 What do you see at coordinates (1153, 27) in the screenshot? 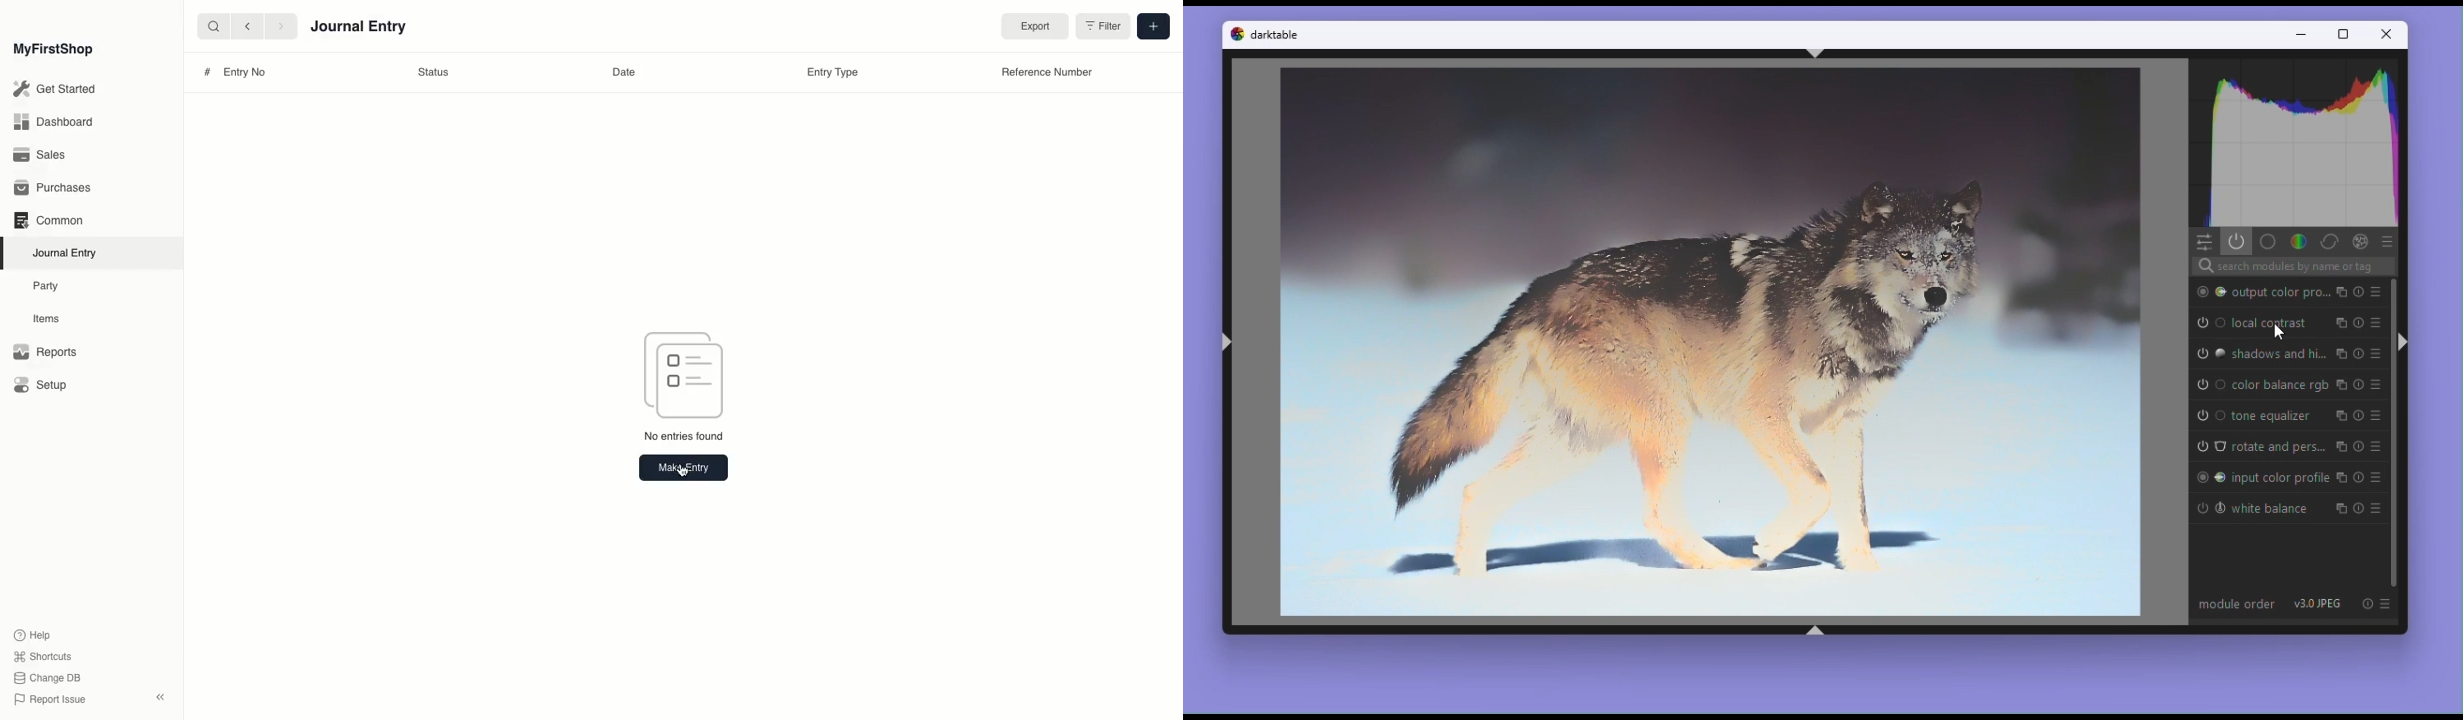
I see `Add` at bounding box center [1153, 27].